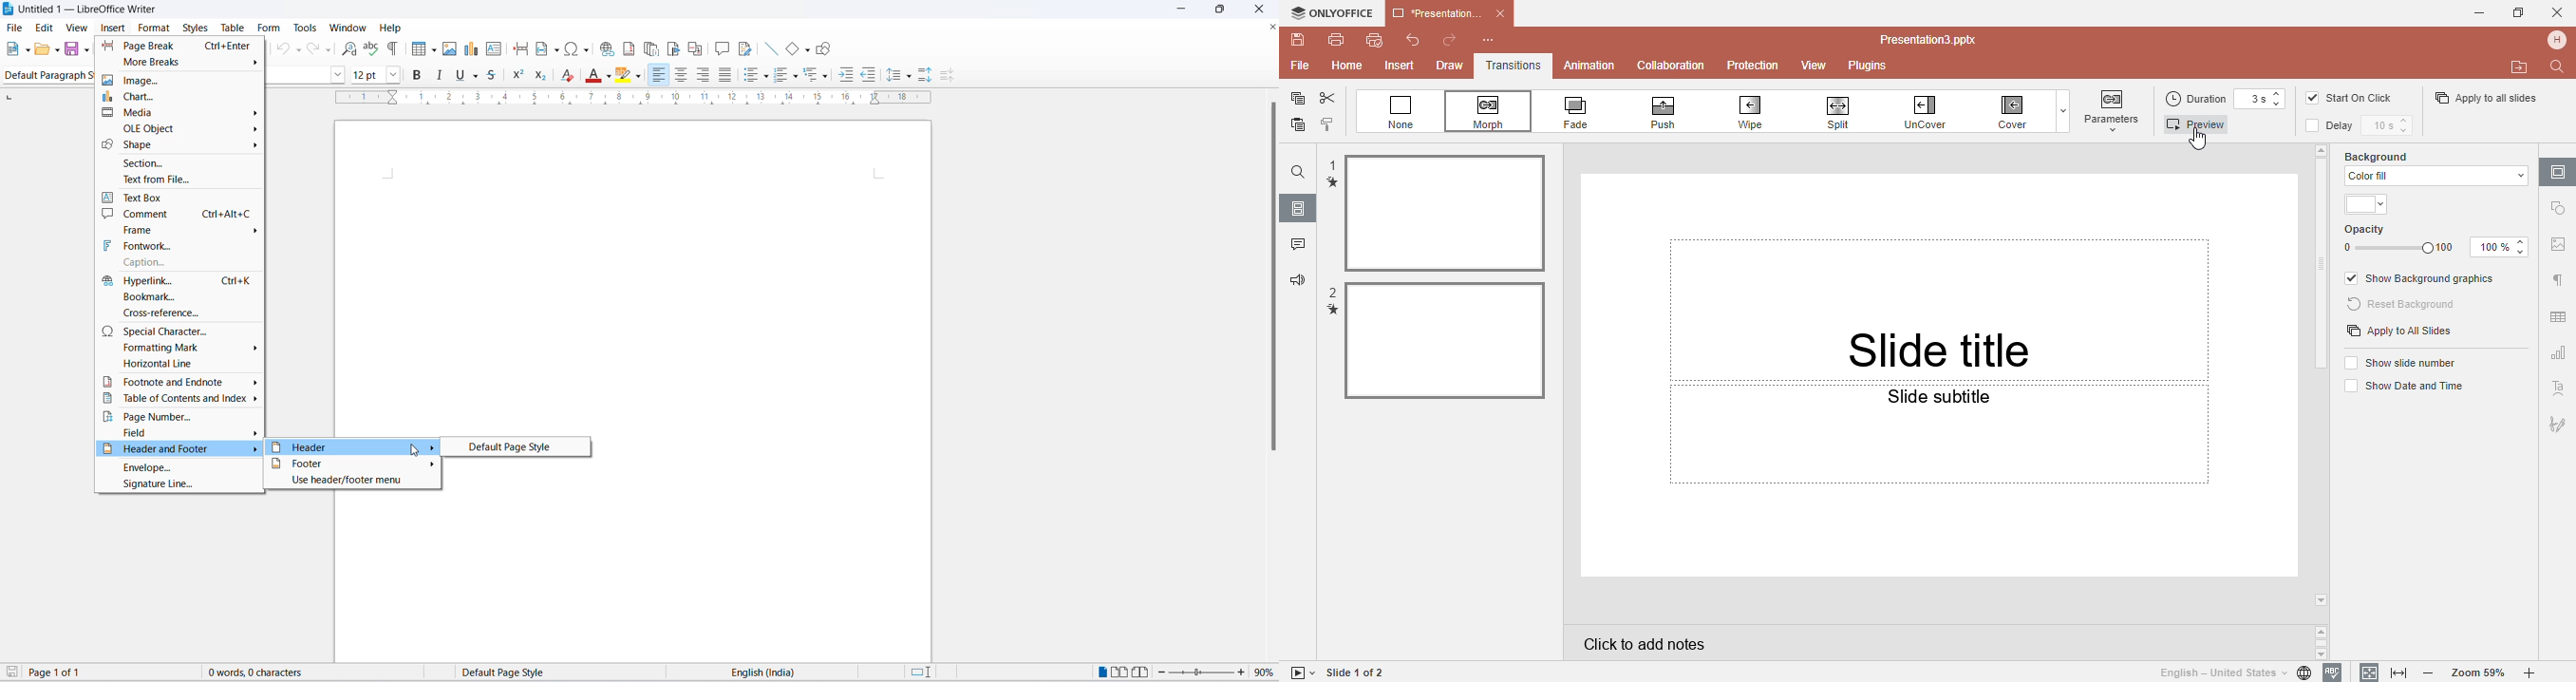 The width and height of the screenshot is (2576, 700). I want to click on save options, so click(86, 50).